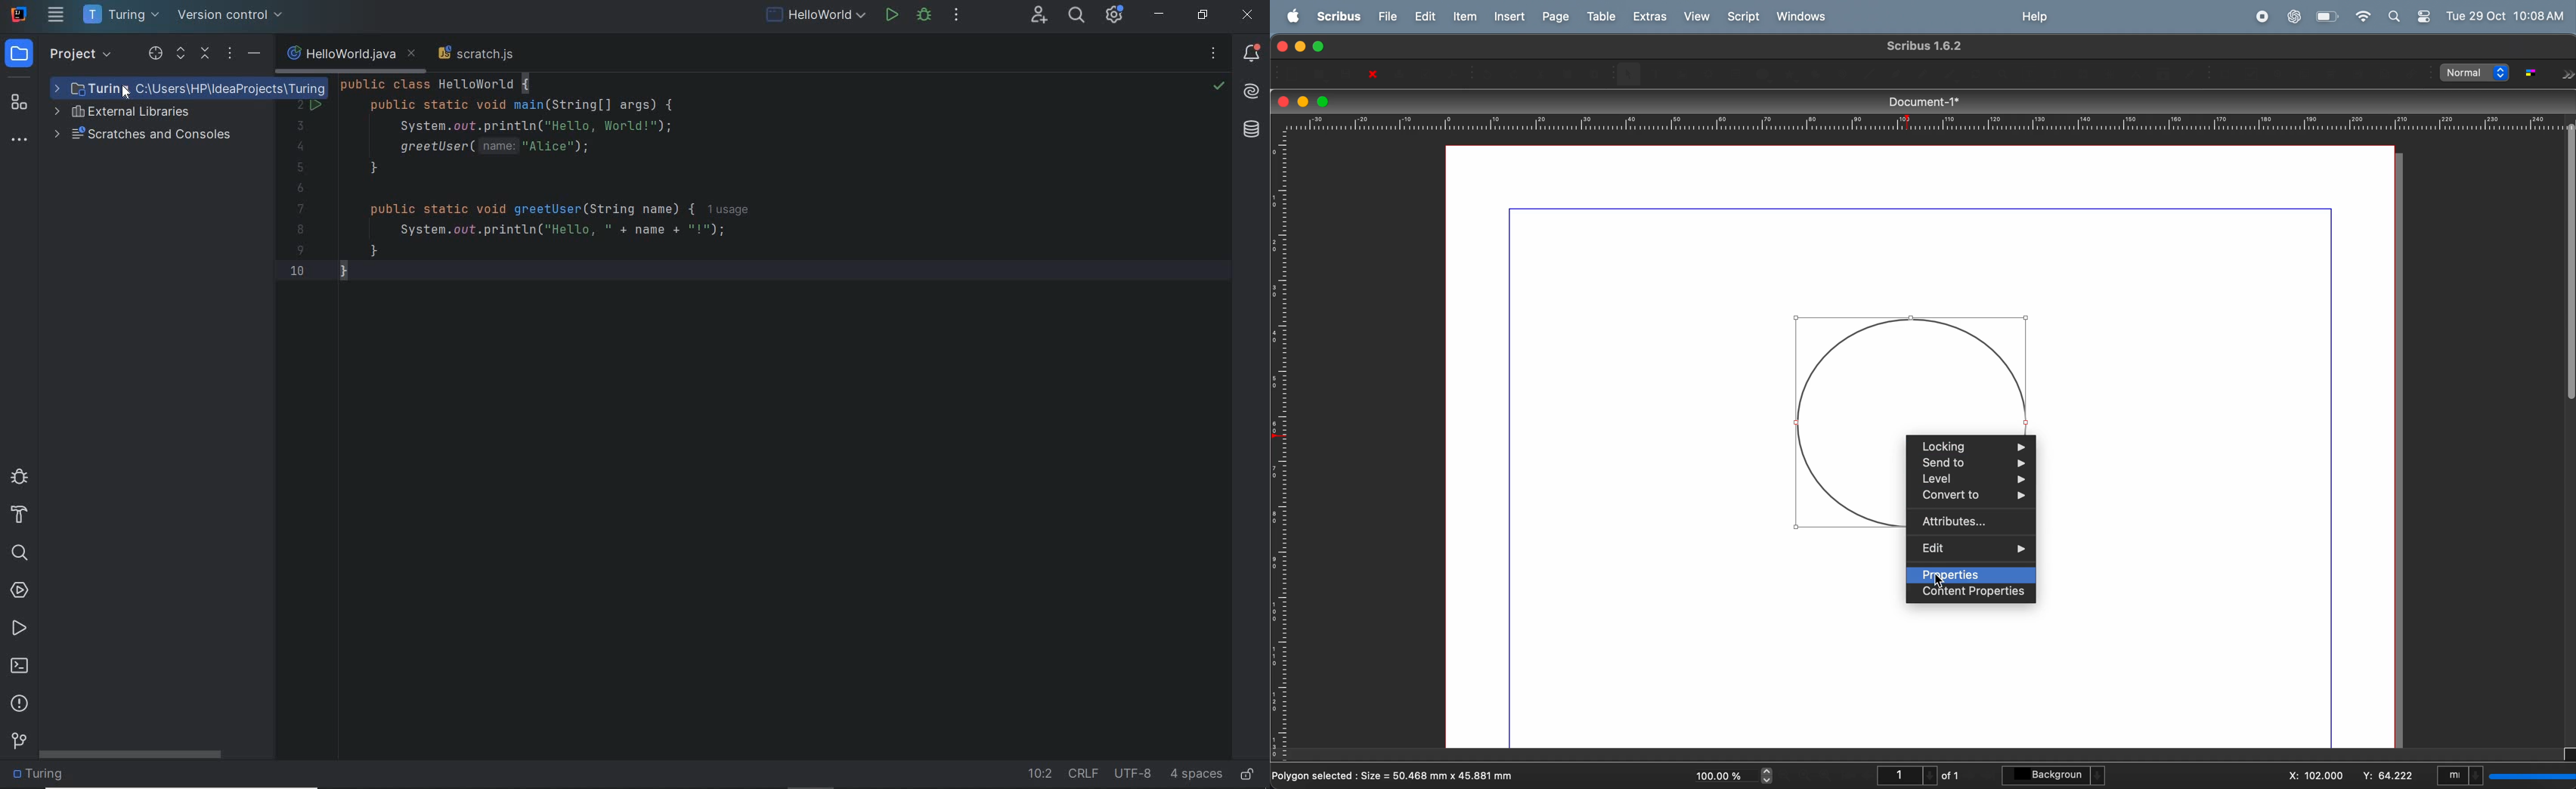 This screenshot has height=812, width=2576. What do you see at coordinates (2294, 17) in the screenshot?
I see `chatgpt` at bounding box center [2294, 17].